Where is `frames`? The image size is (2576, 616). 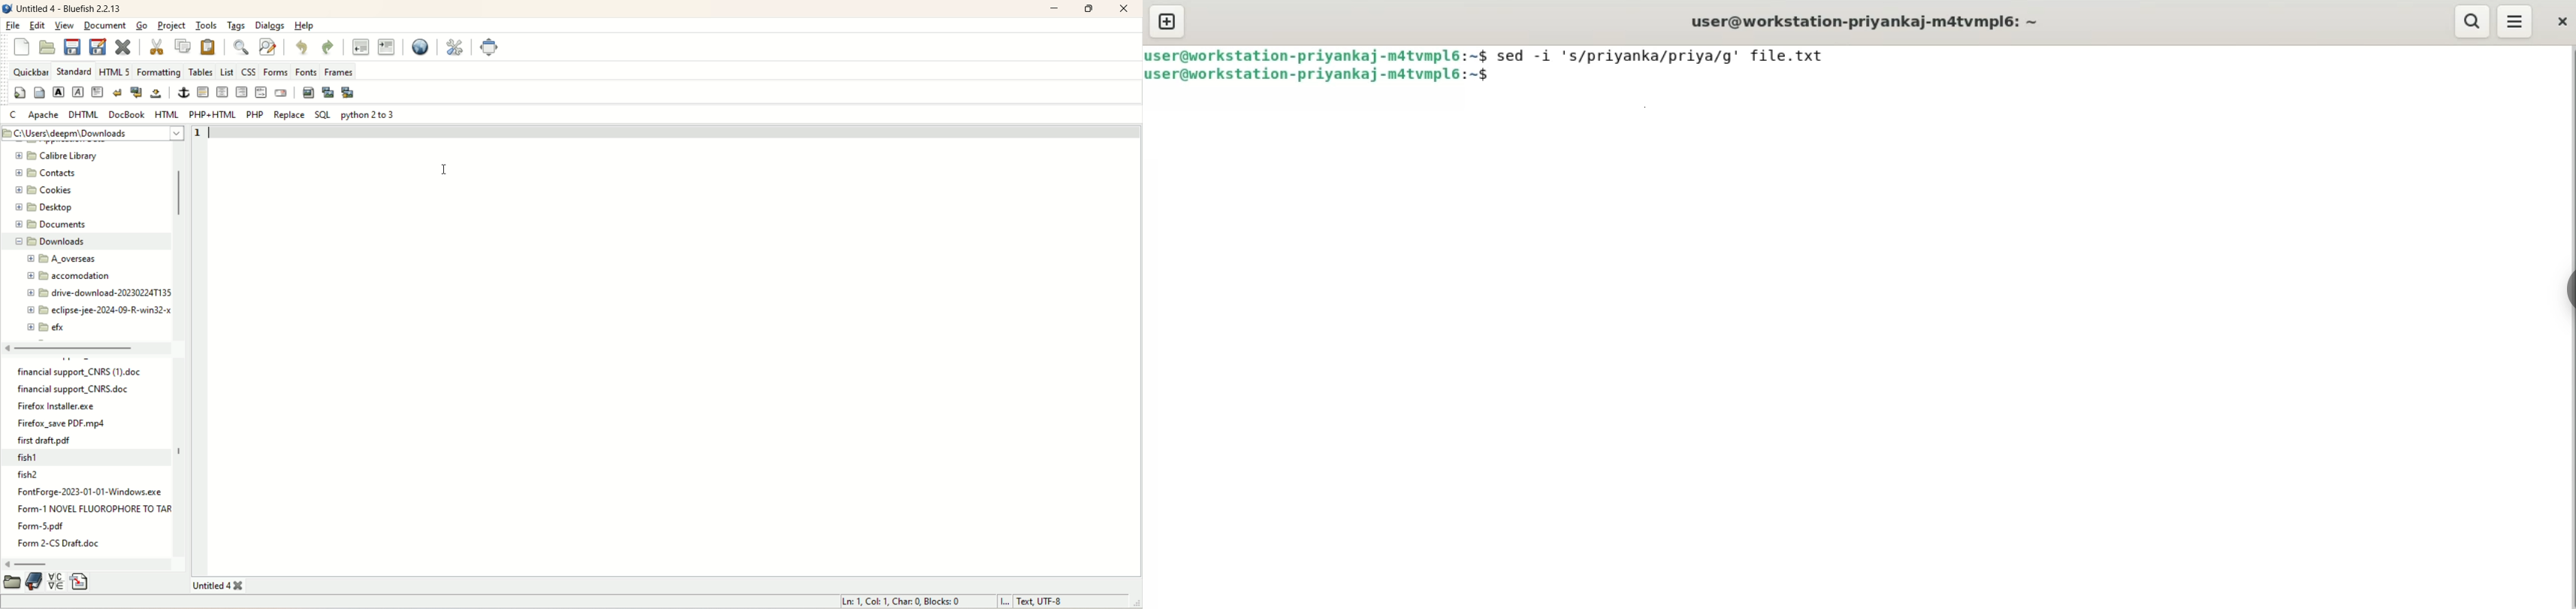 frames is located at coordinates (340, 71).